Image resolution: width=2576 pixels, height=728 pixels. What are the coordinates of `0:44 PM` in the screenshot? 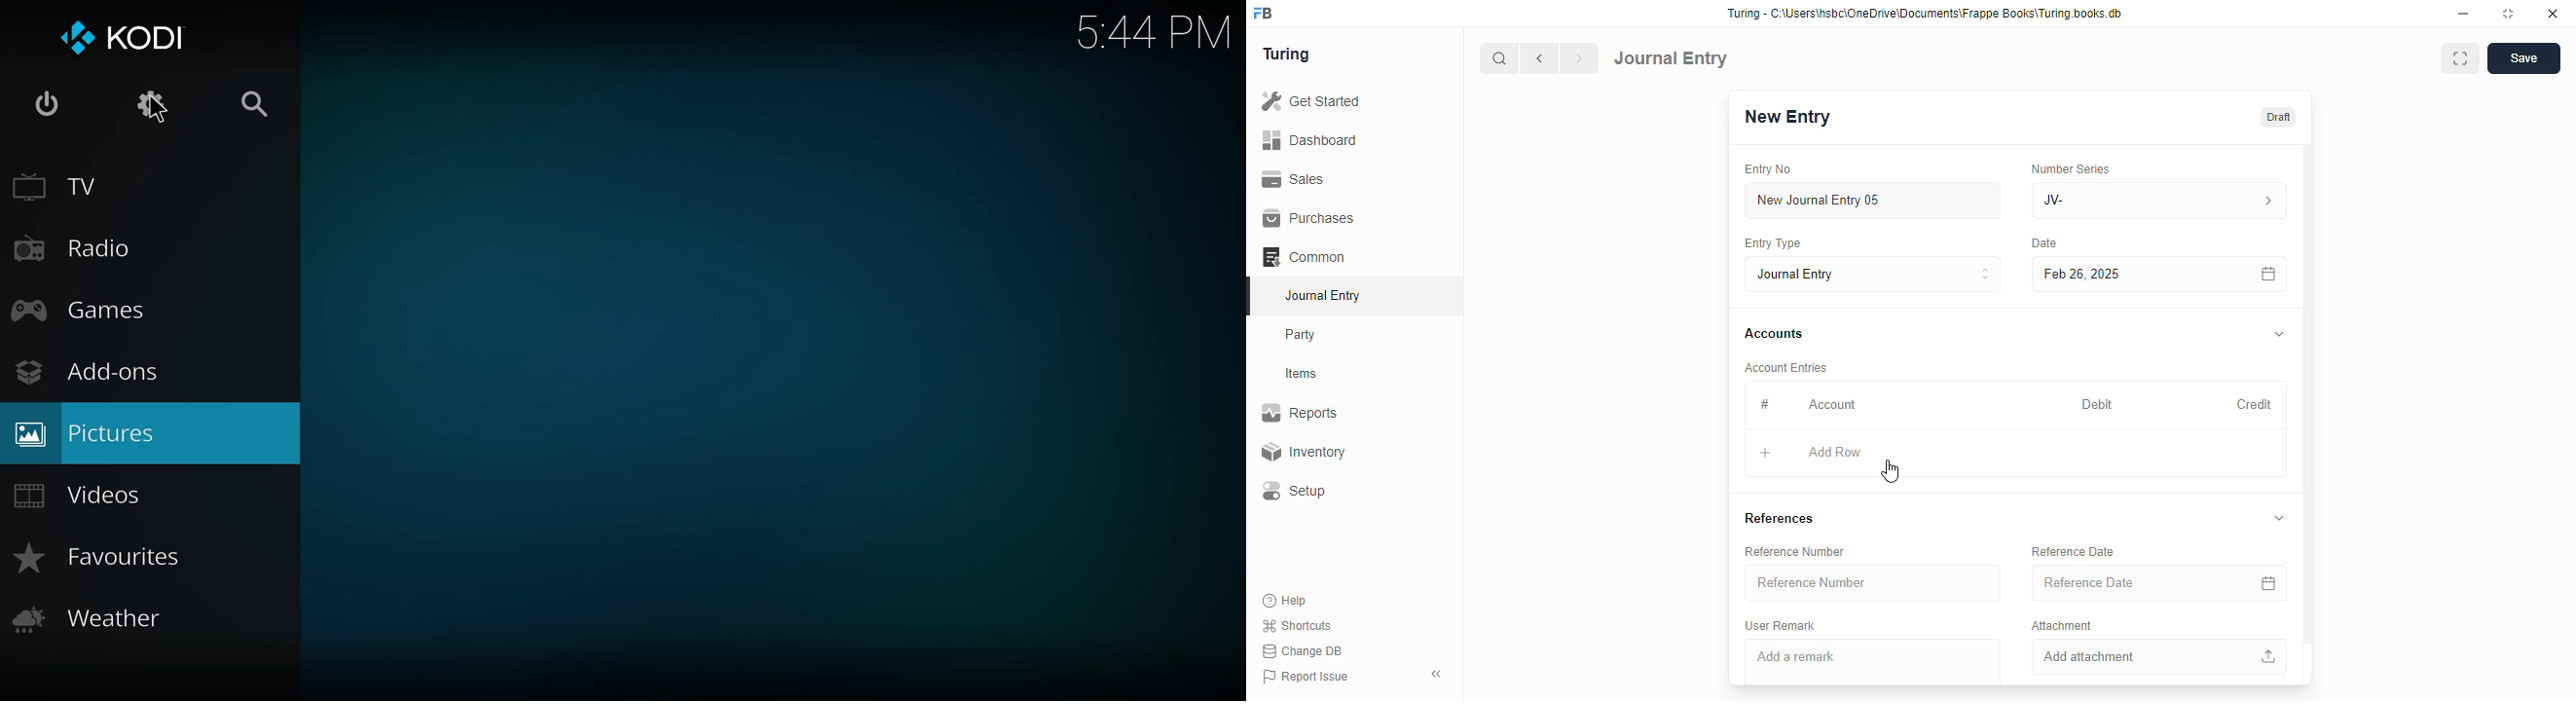 It's located at (1153, 36).